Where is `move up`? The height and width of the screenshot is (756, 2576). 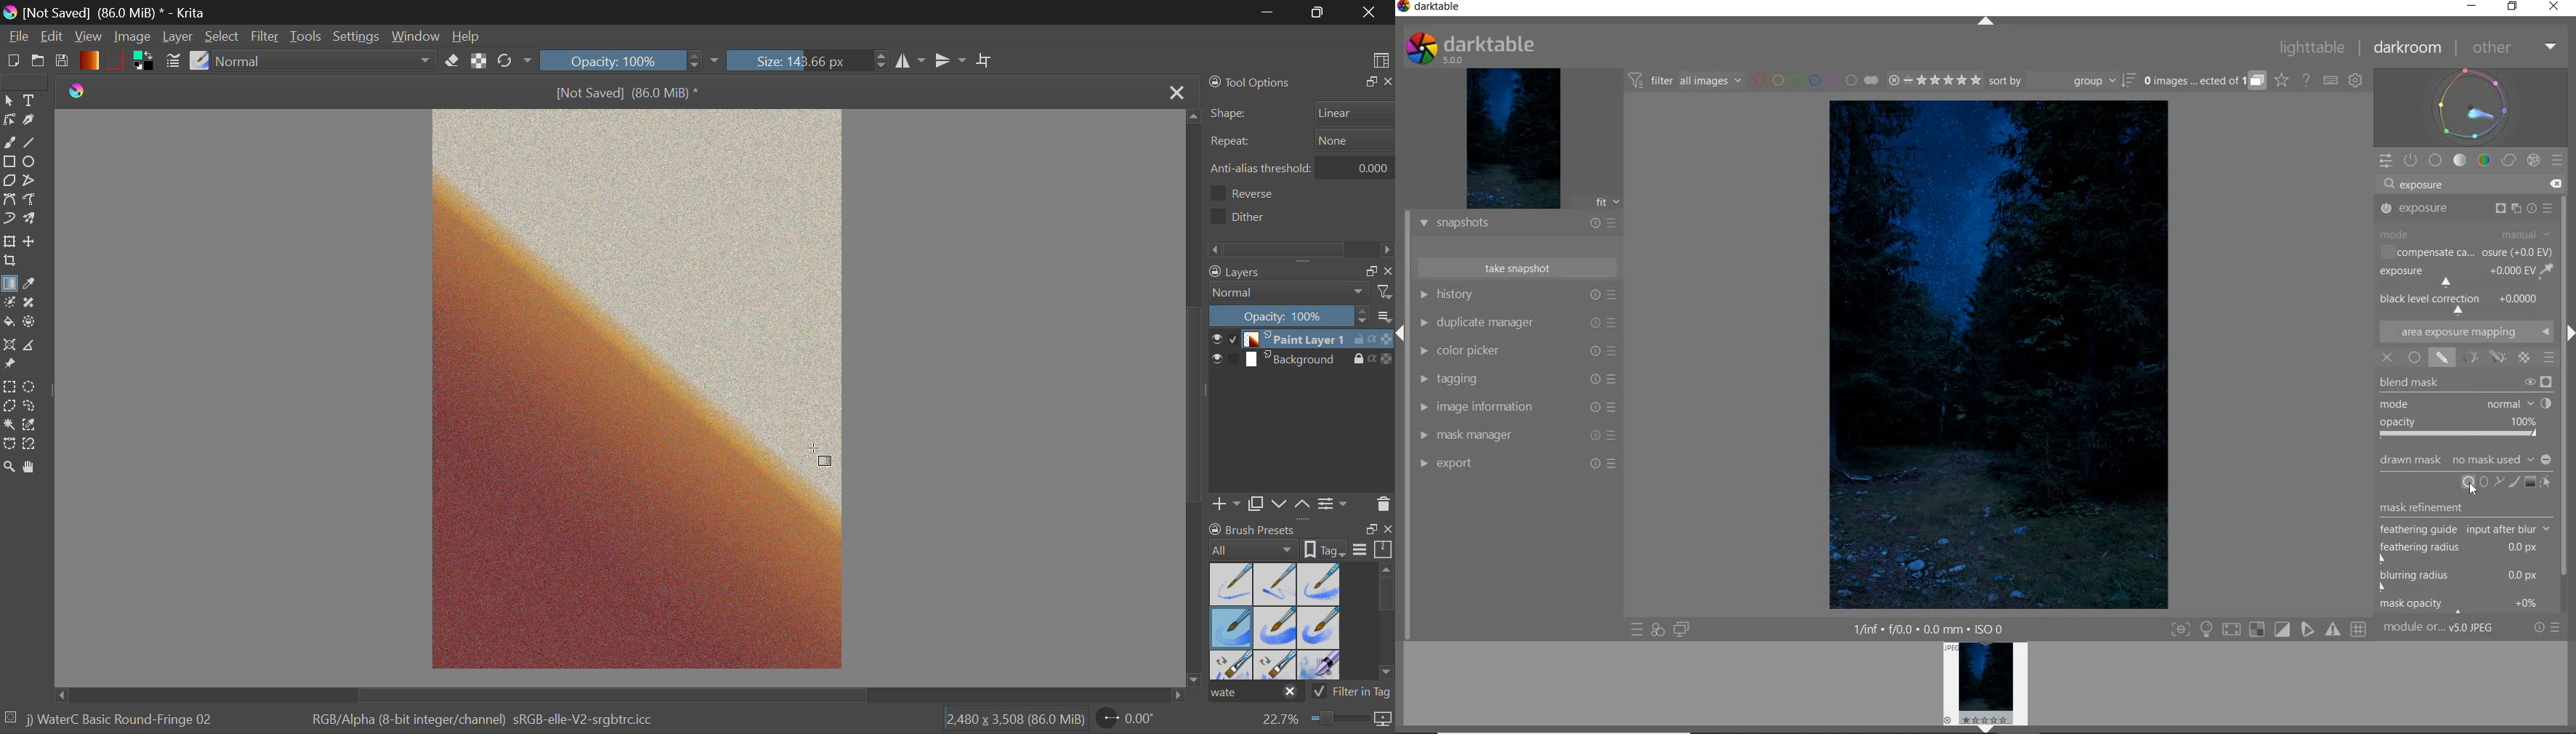
move up is located at coordinates (1189, 115).